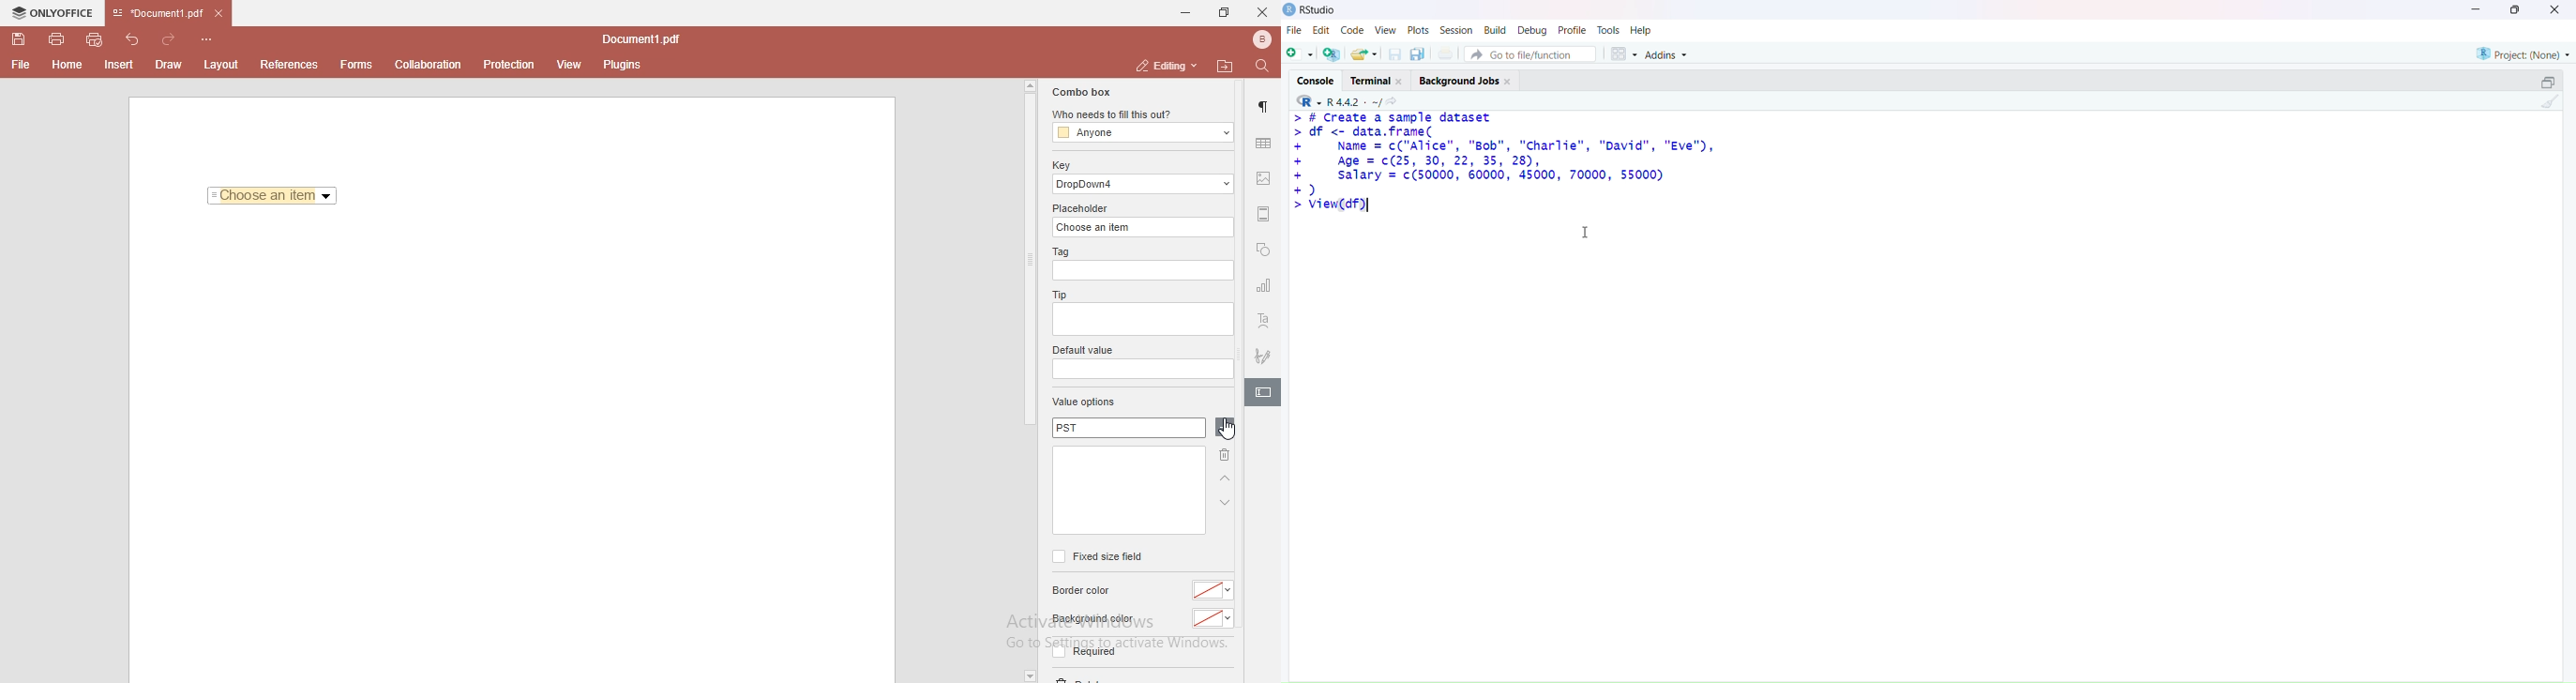 The height and width of the screenshot is (700, 2576). I want to click on view the current working directory, so click(1393, 103).